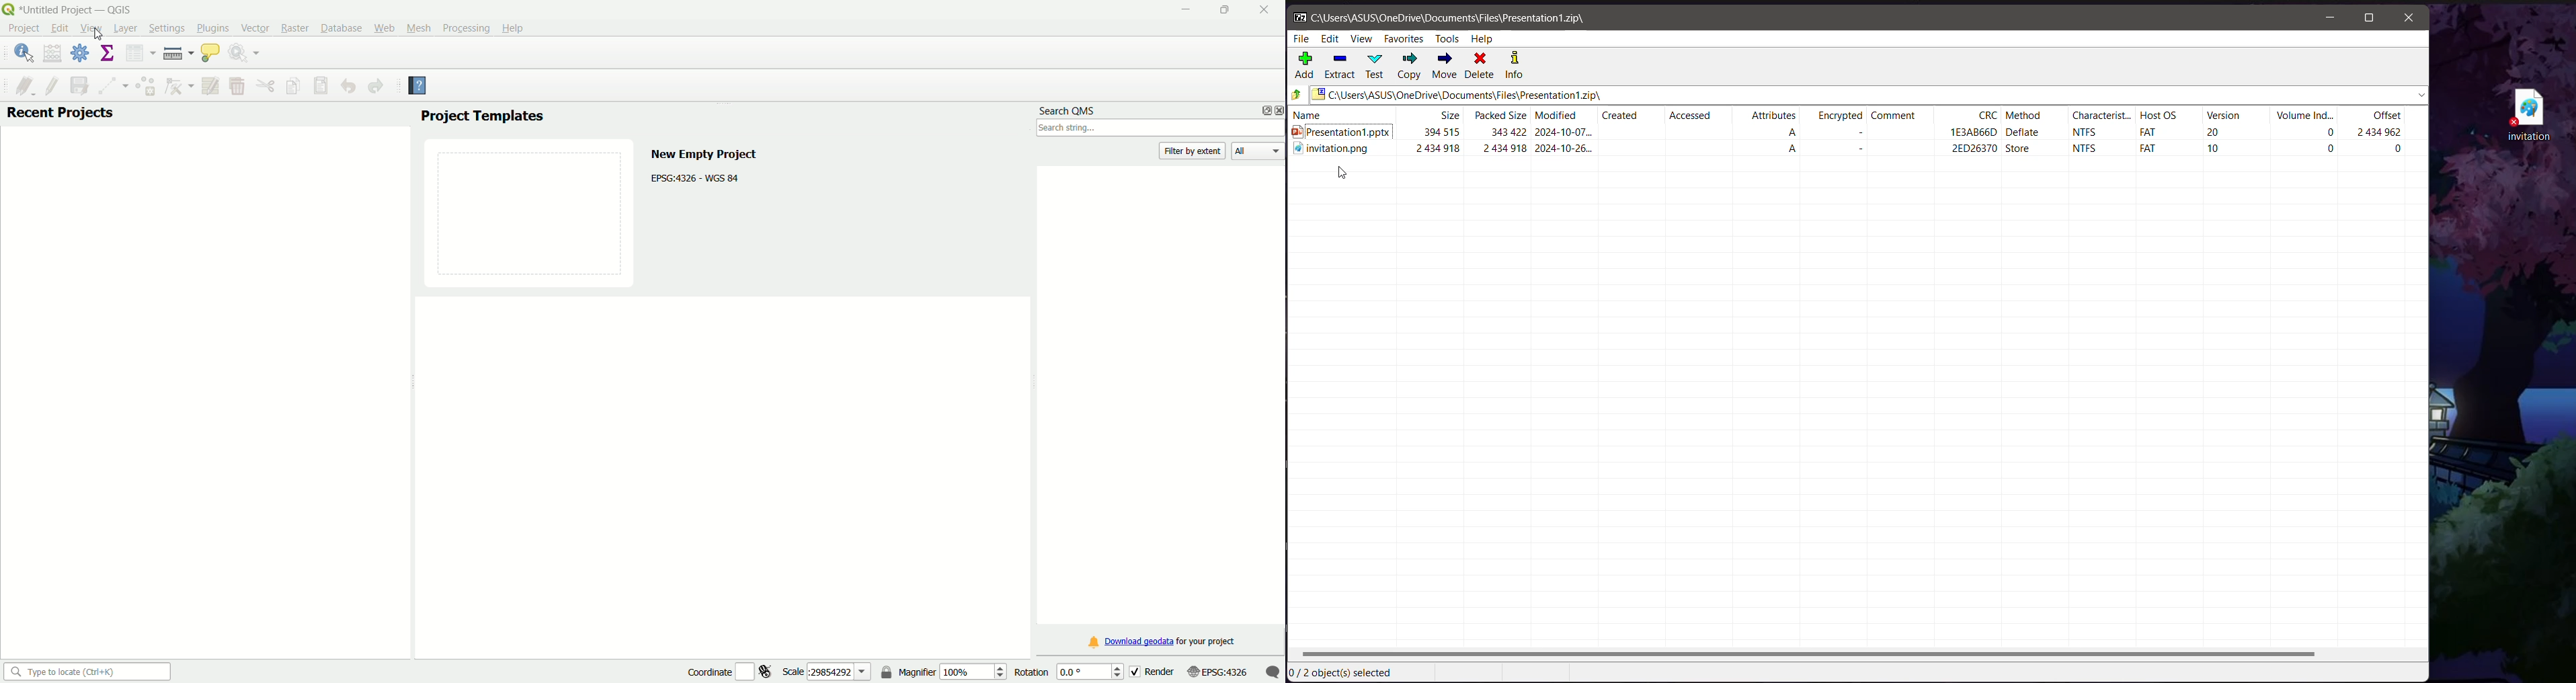 The image size is (2576, 700). What do you see at coordinates (1278, 110) in the screenshot?
I see `close` at bounding box center [1278, 110].